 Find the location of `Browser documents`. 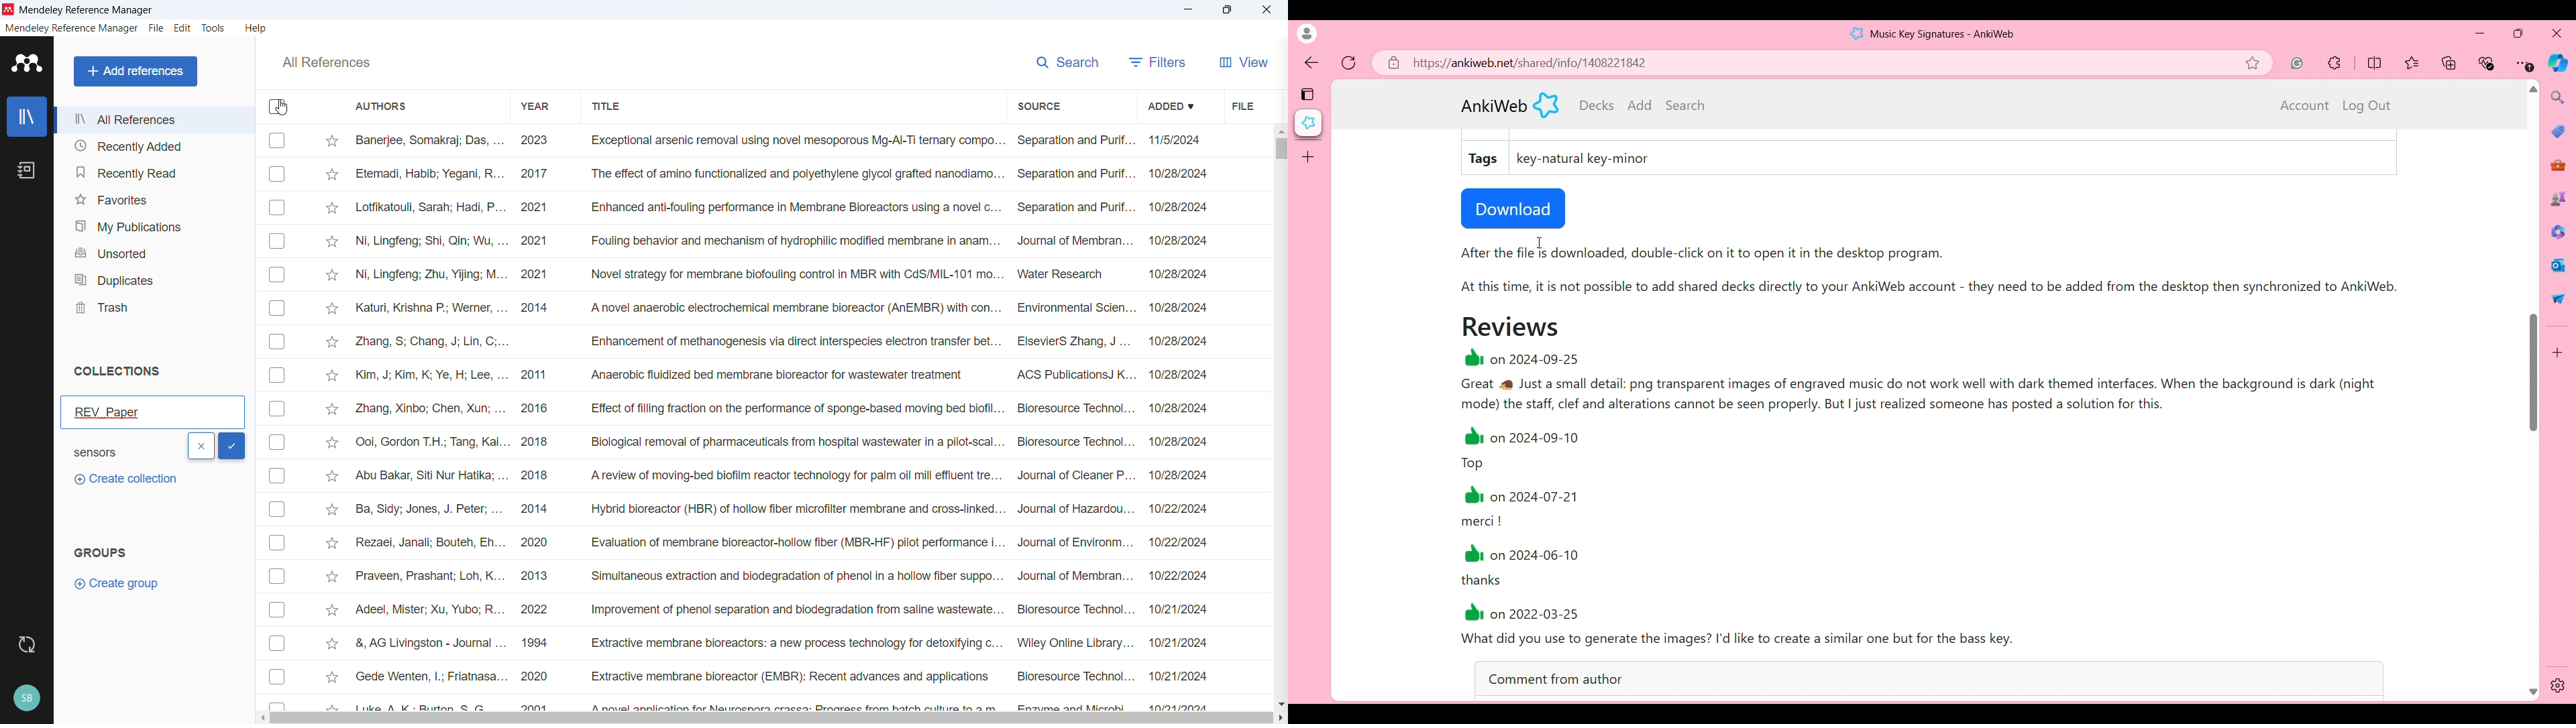

Browser documents is located at coordinates (2557, 231).